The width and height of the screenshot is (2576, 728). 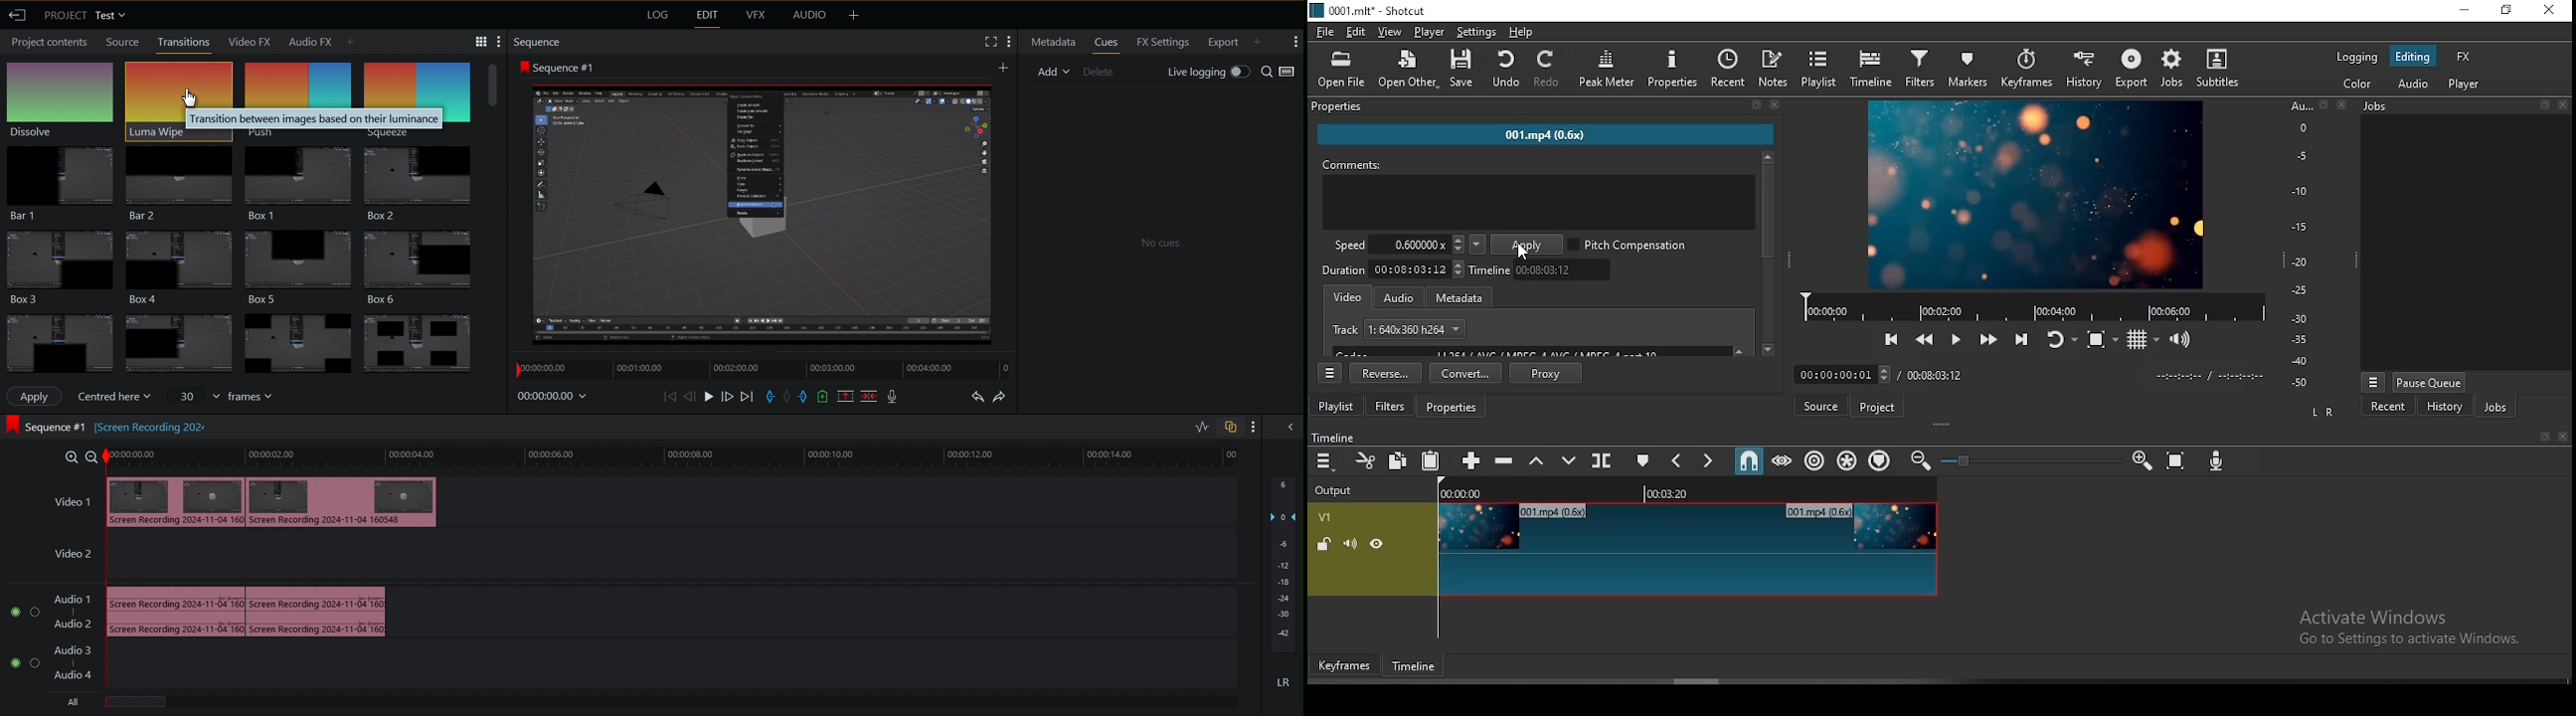 I want to click on play quickly backward, so click(x=1927, y=337).